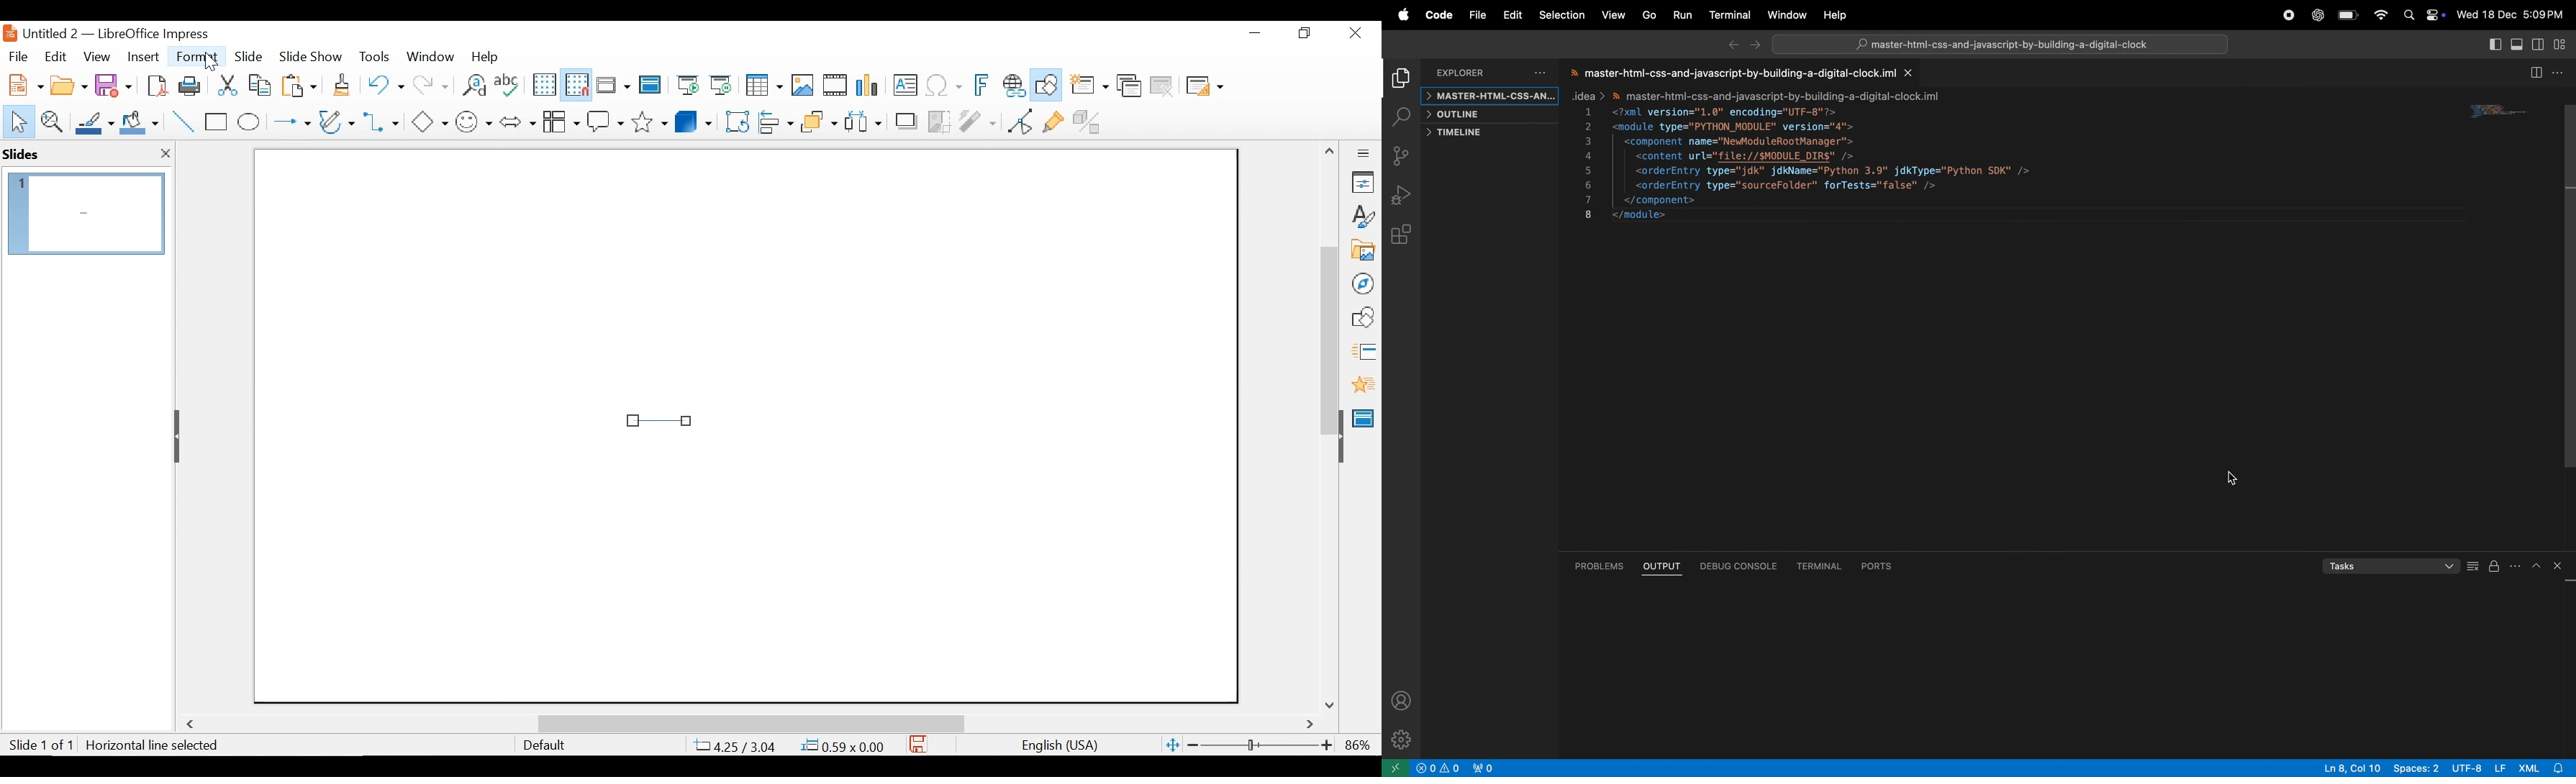 The width and height of the screenshot is (2576, 784). I want to click on Toggle Extrusion, so click(1090, 120).